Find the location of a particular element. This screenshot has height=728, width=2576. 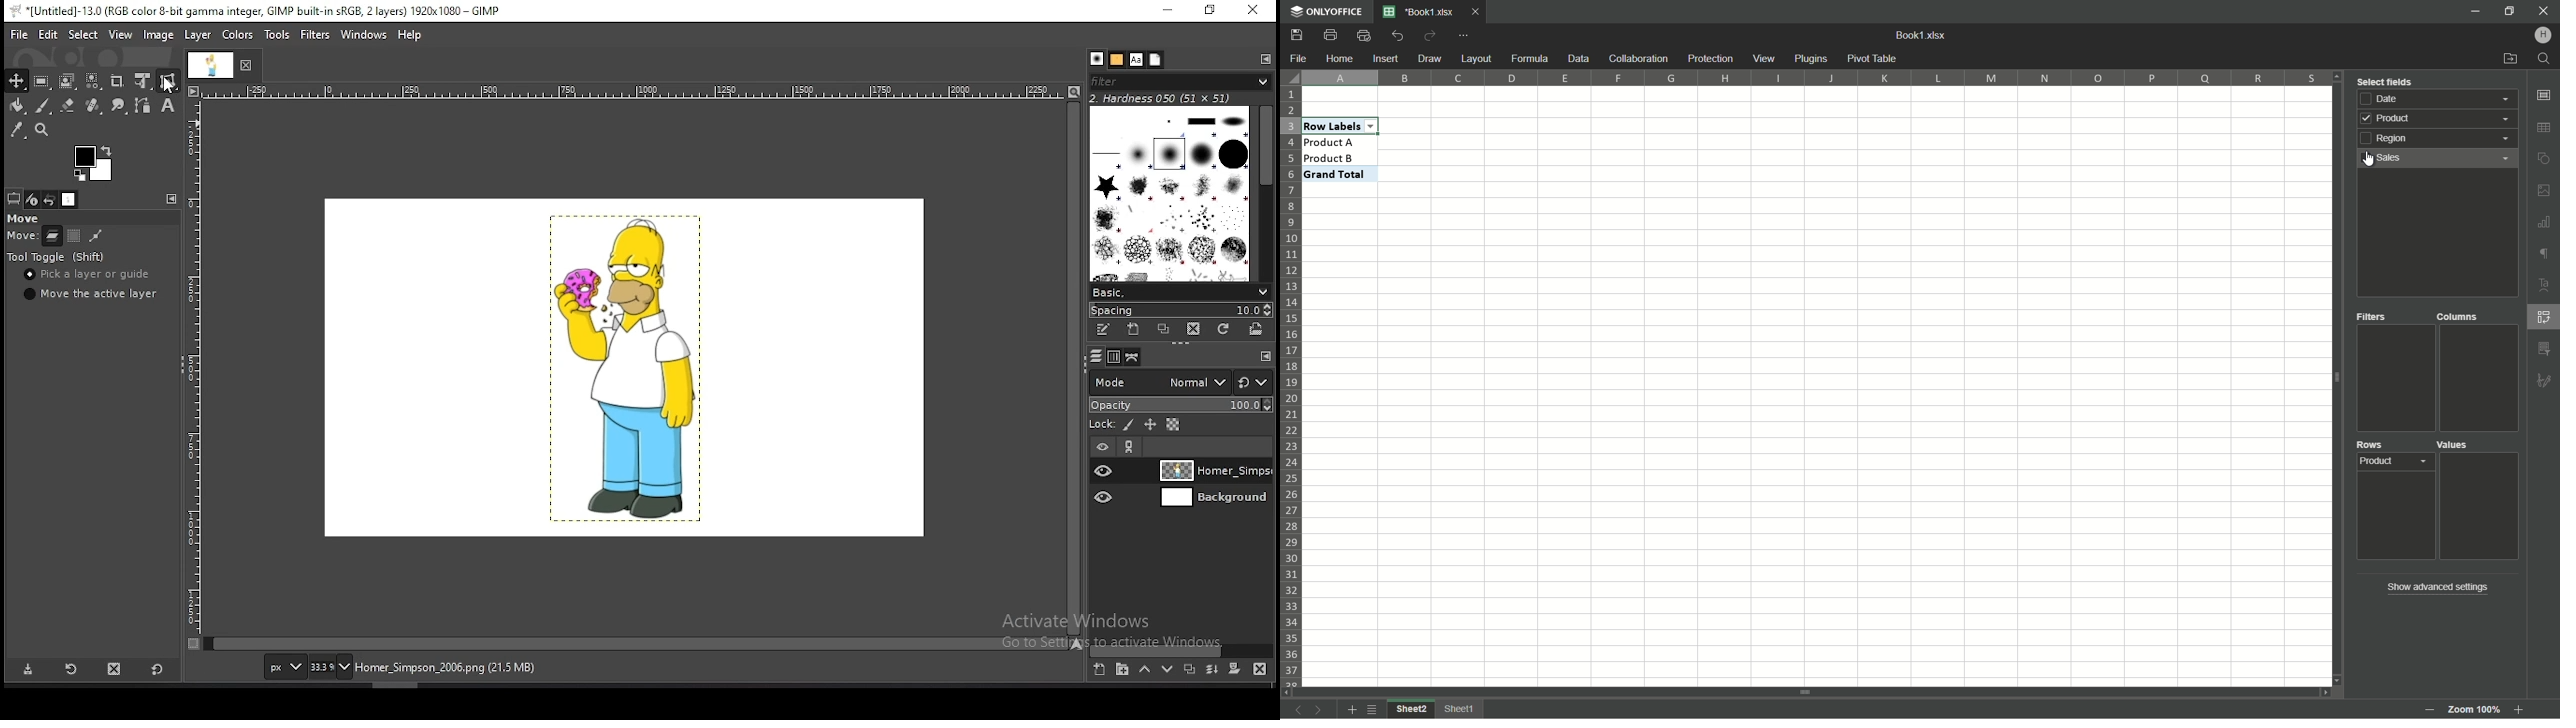

cells is located at coordinates (1908, 385).